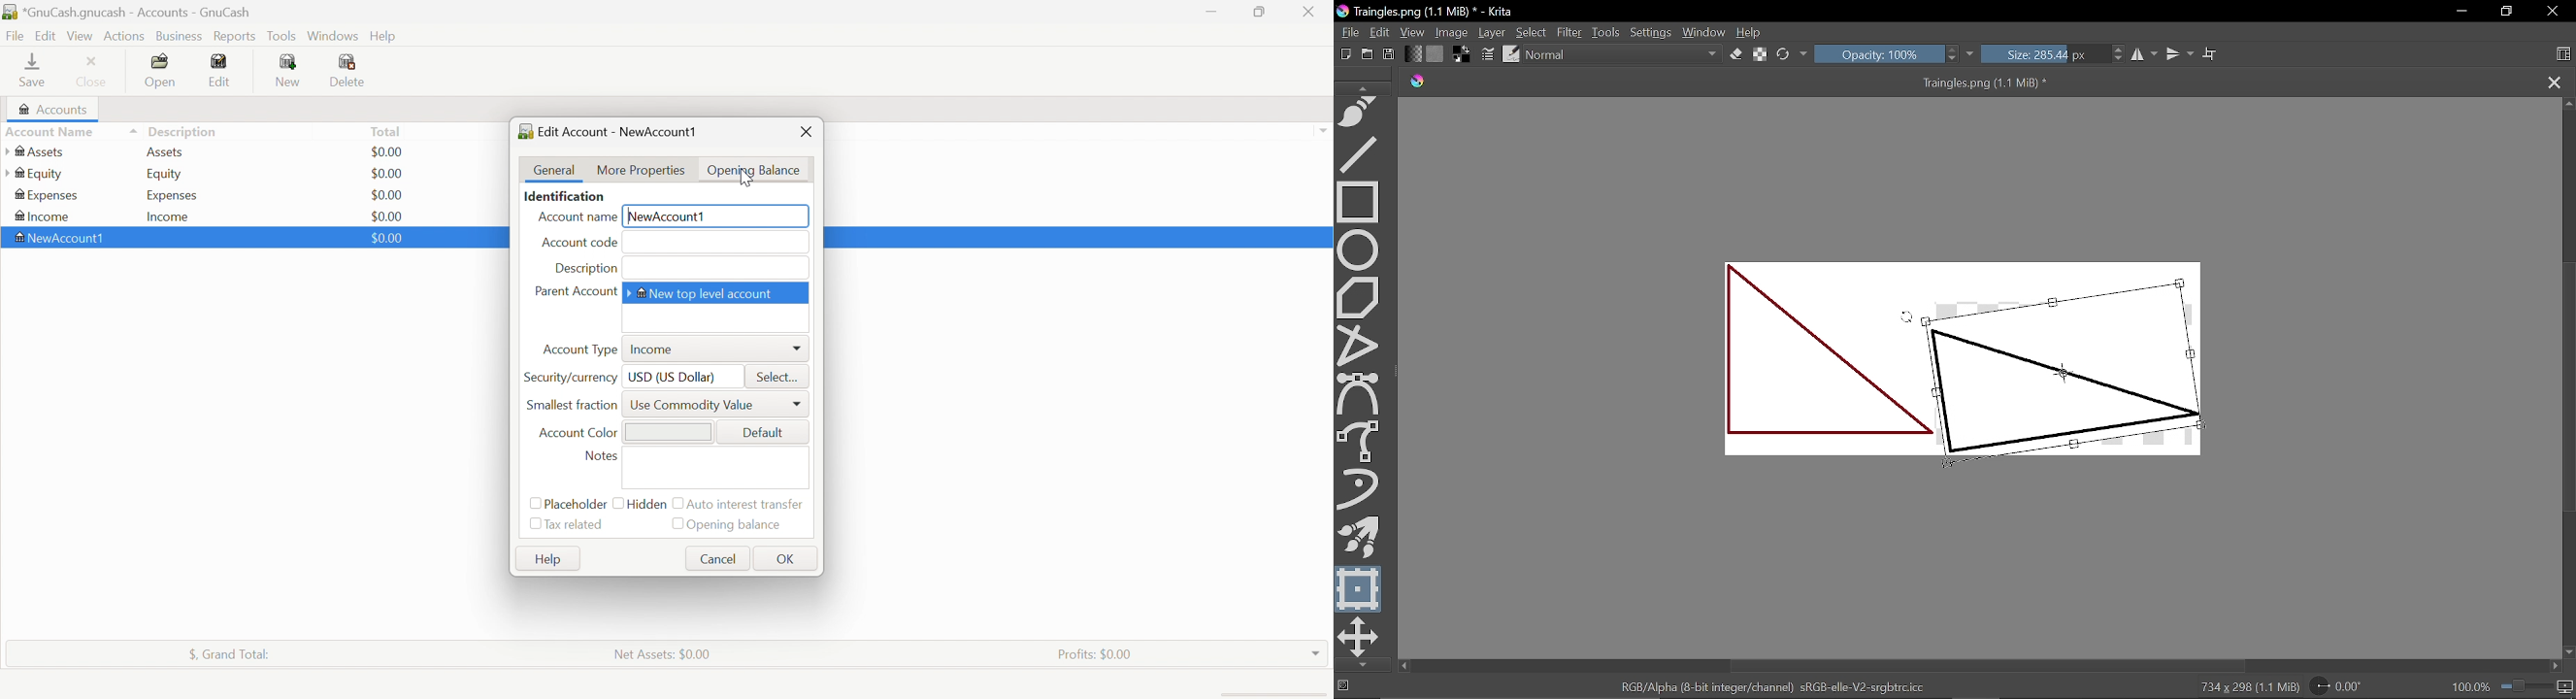 Image resolution: width=2576 pixels, height=700 pixels. I want to click on Checkbox, so click(618, 503).